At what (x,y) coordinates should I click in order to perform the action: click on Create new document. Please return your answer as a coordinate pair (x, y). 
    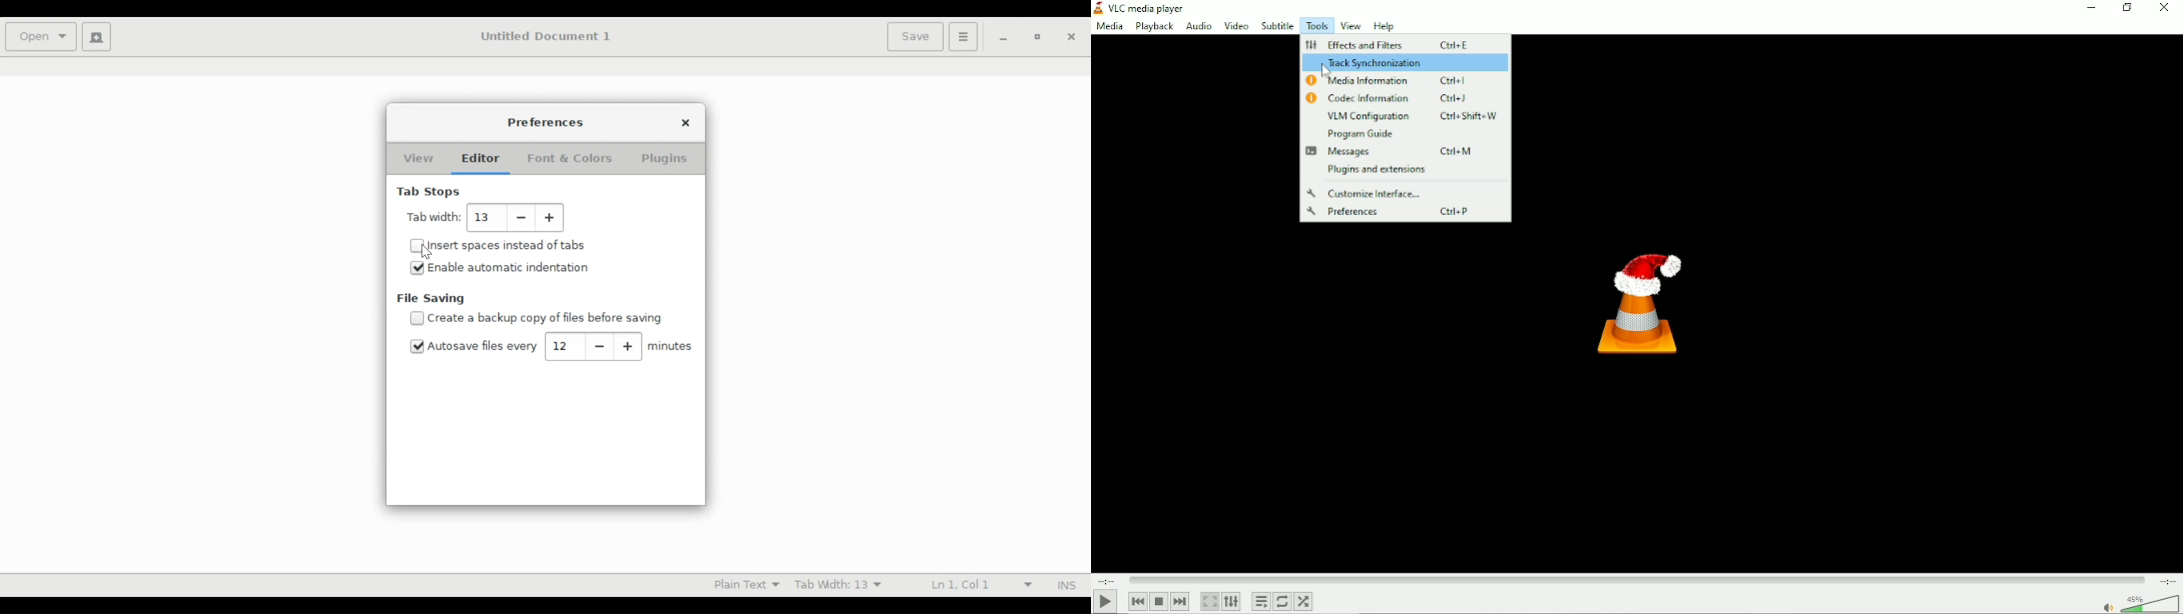
    Looking at the image, I should click on (97, 37).